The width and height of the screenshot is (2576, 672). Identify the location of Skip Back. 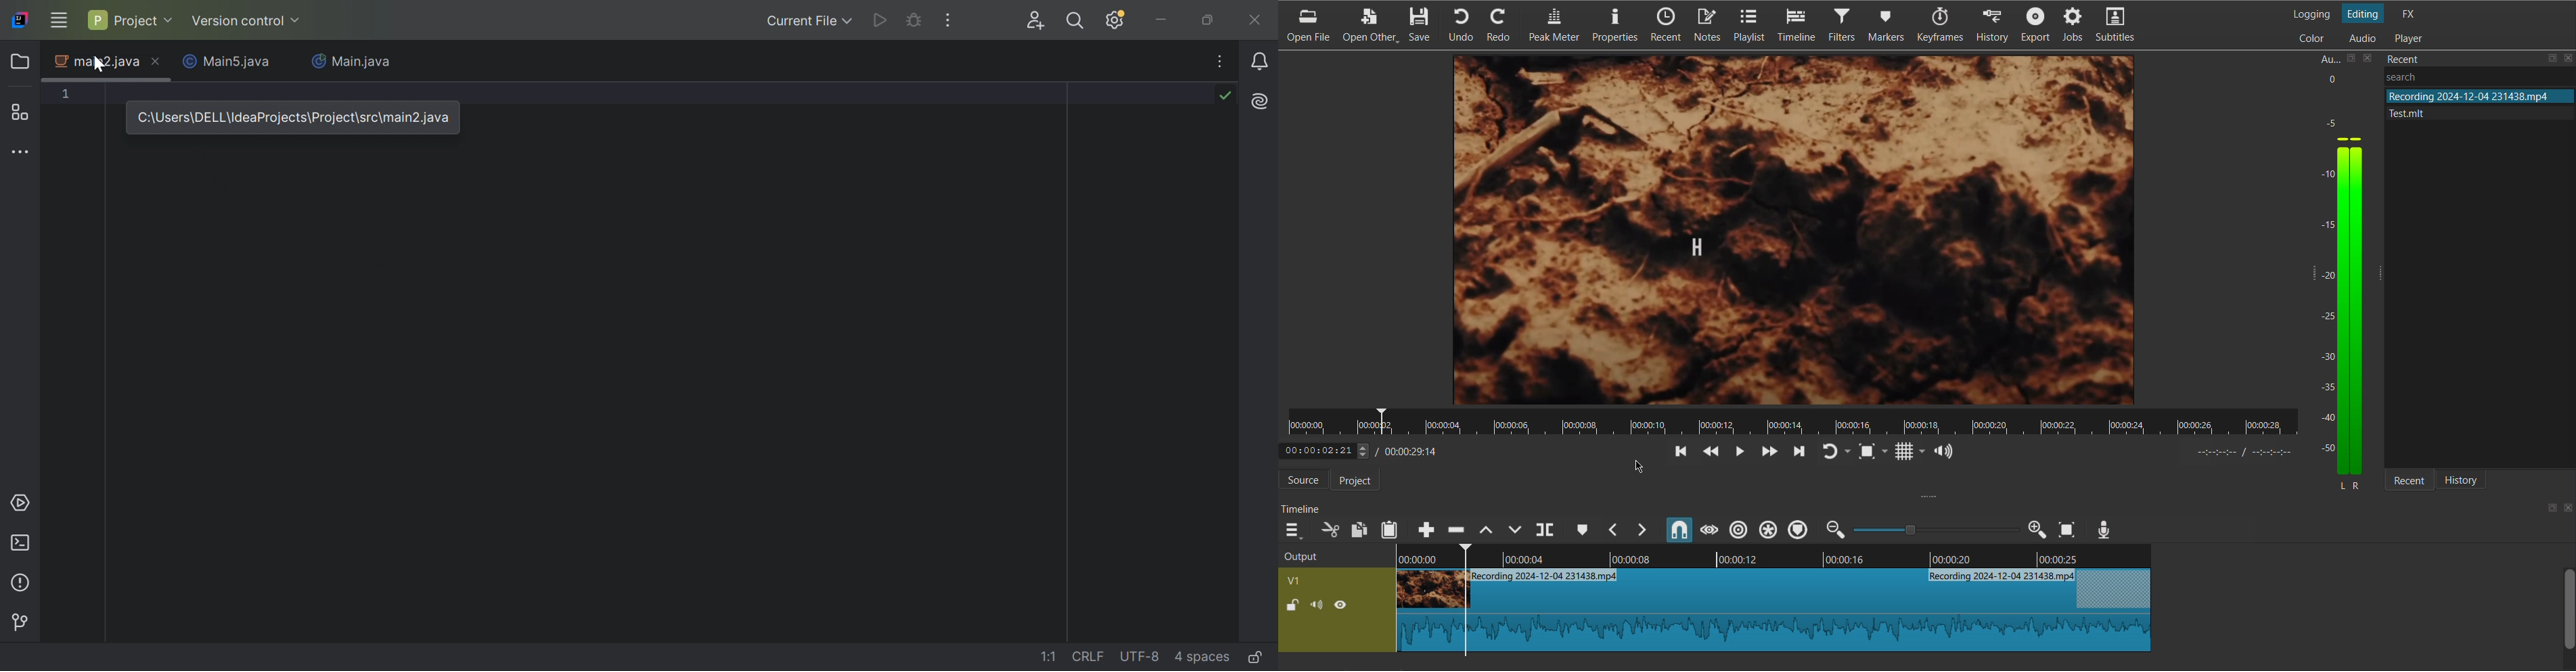
(1712, 453).